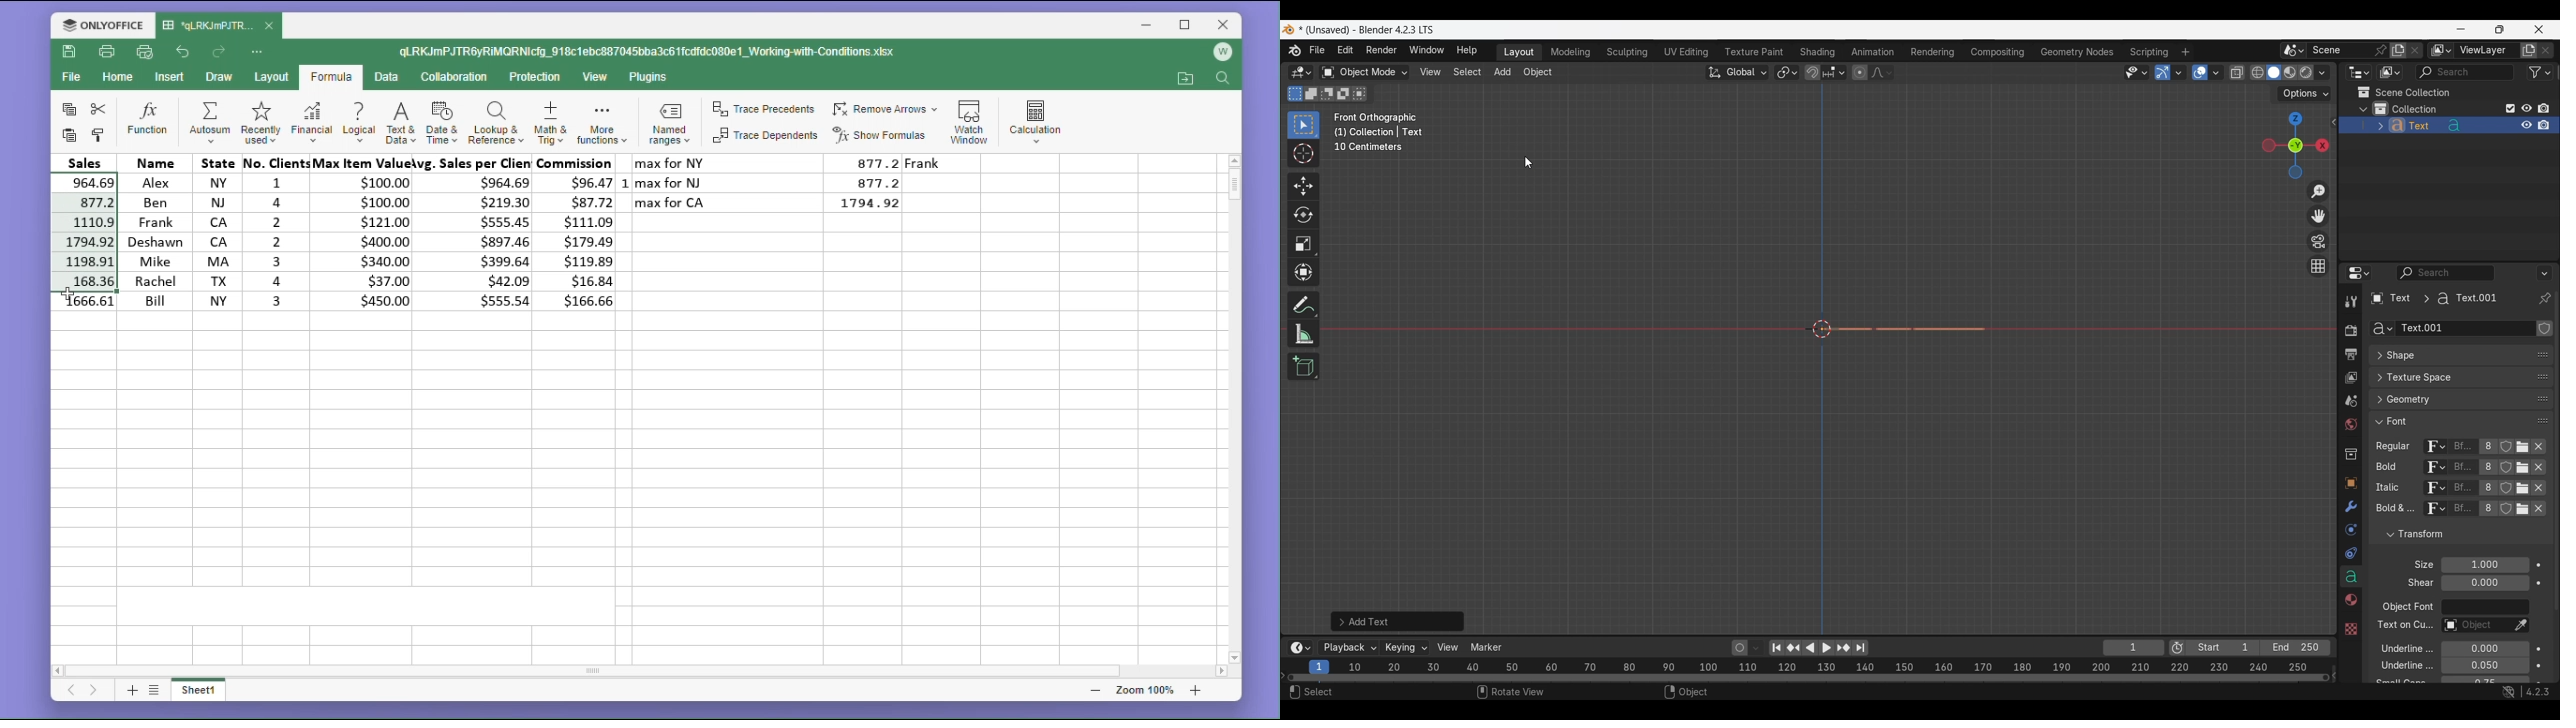 This screenshot has width=2576, height=728. I want to click on no. of clients, so click(273, 233).